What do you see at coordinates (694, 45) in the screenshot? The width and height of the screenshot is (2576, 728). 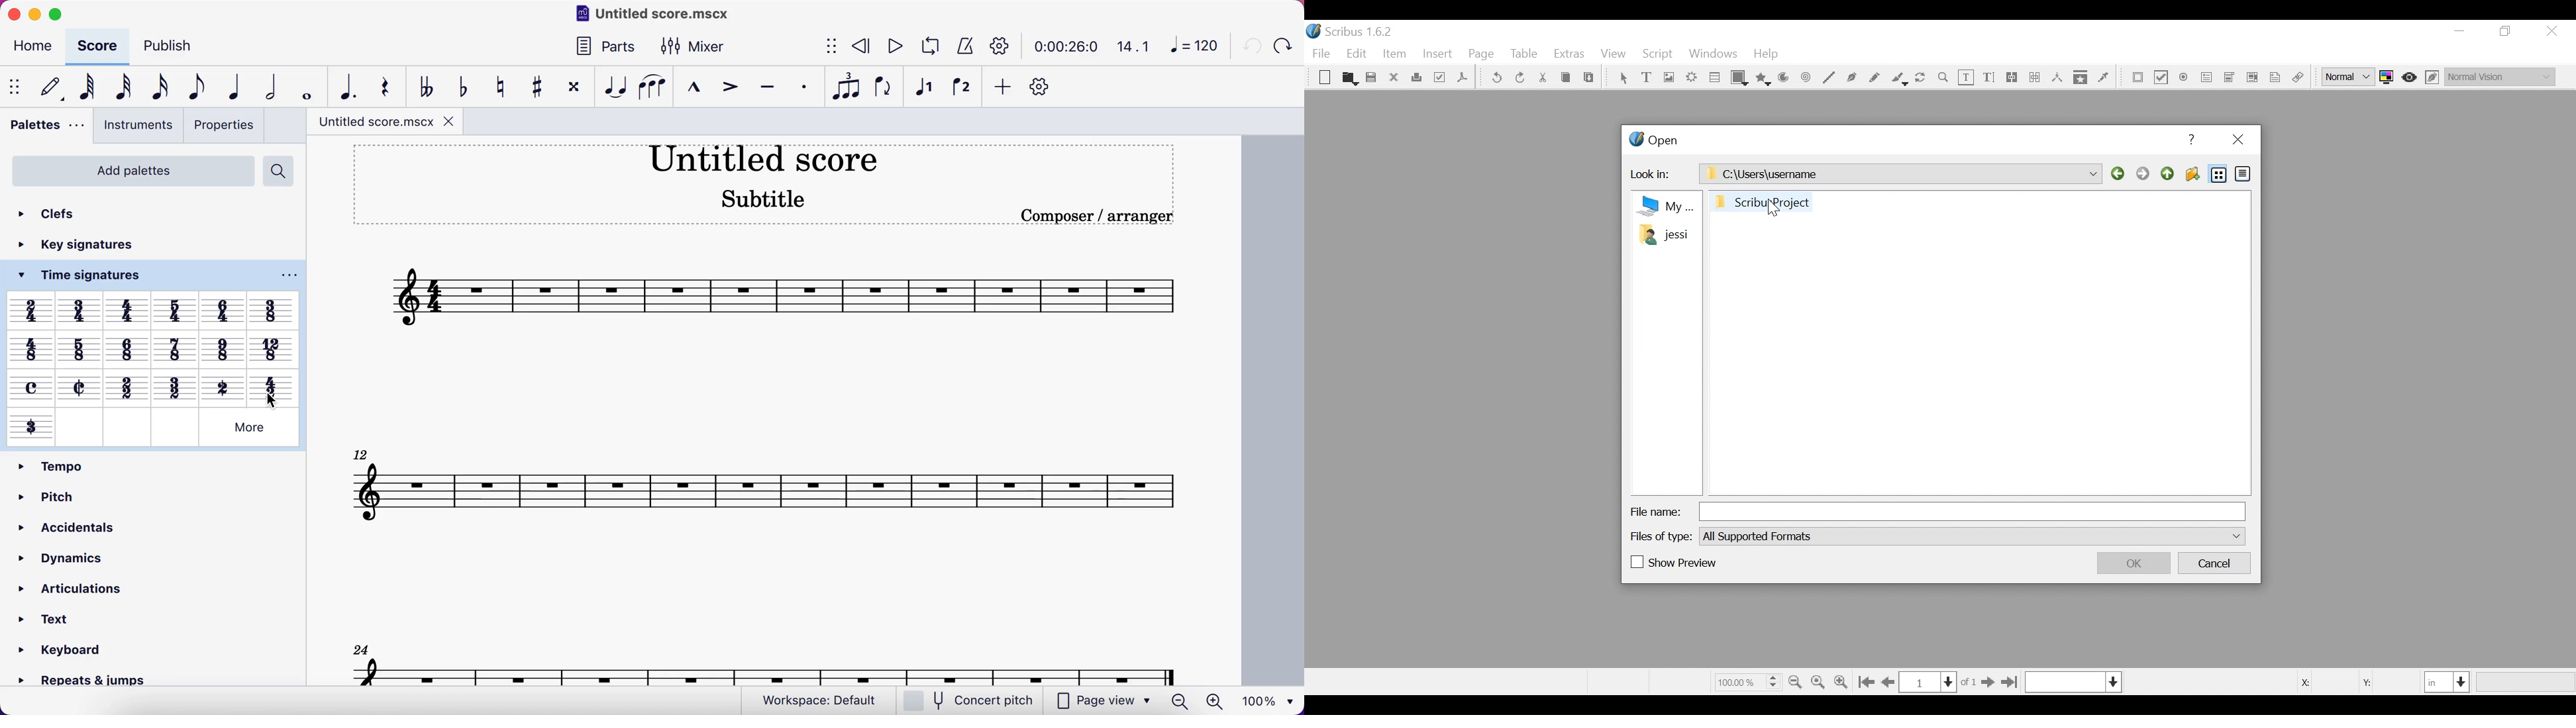 I see `mixer` at bounding box center [694, 45].